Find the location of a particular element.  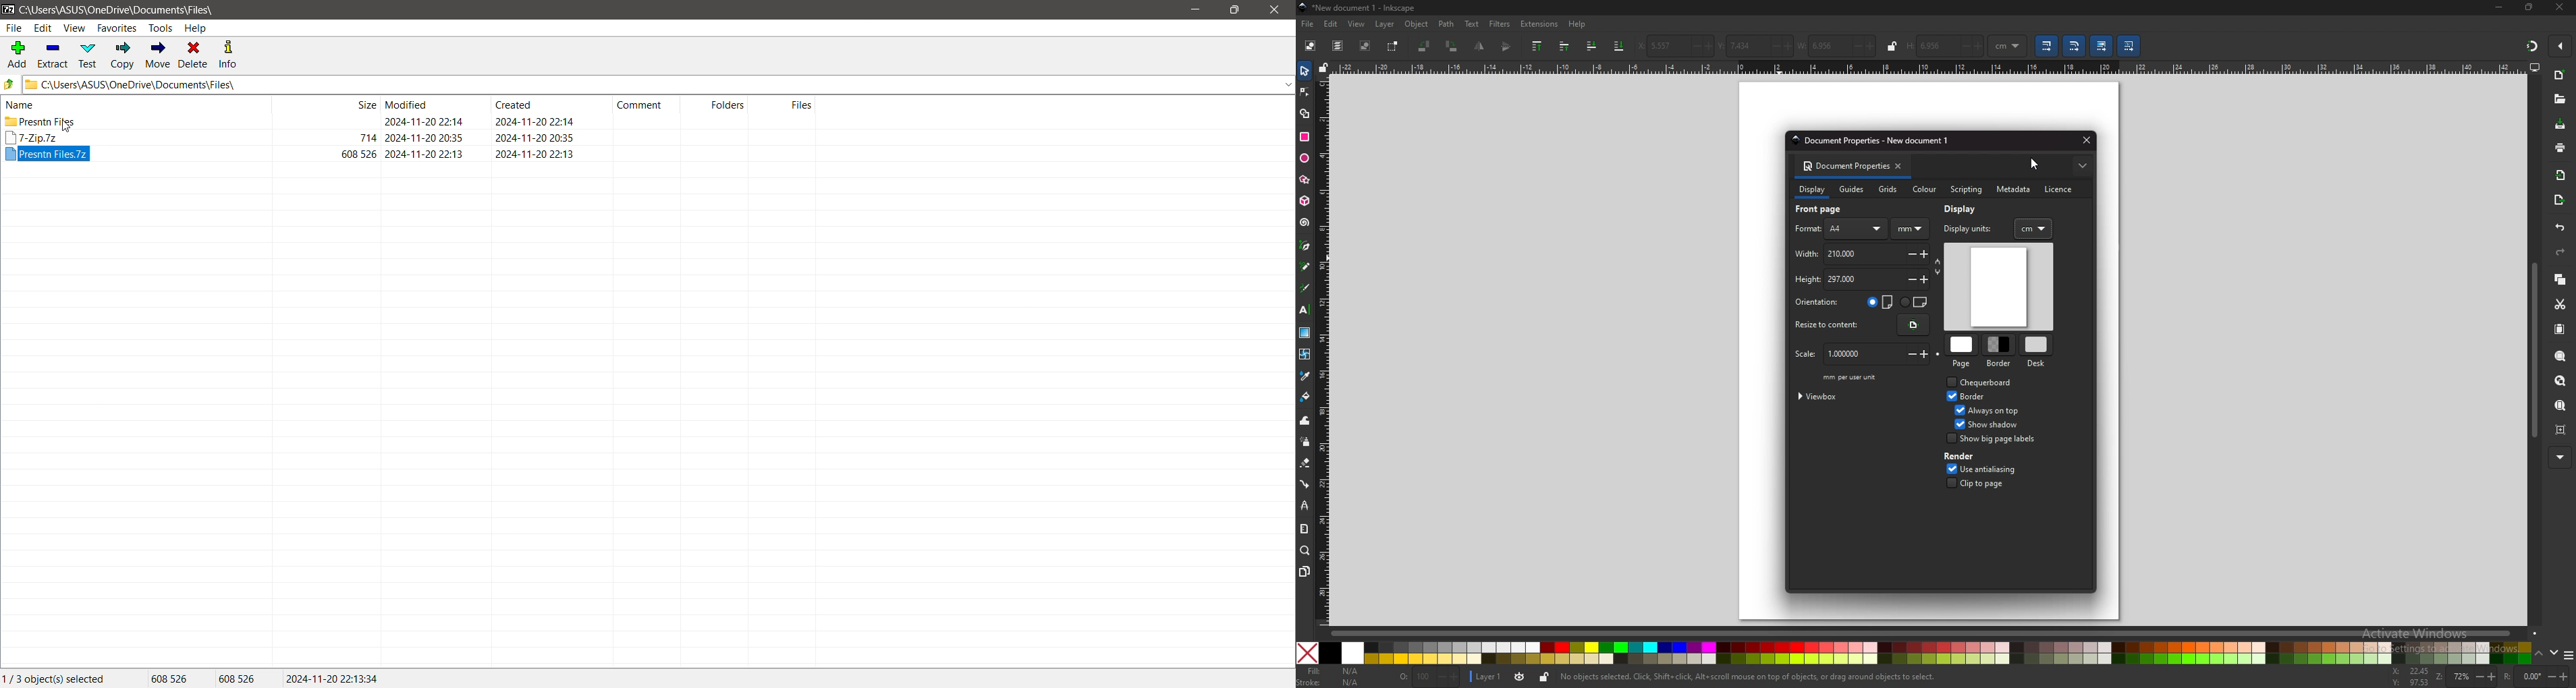

modified date & time is located at coordinates (424, 138).